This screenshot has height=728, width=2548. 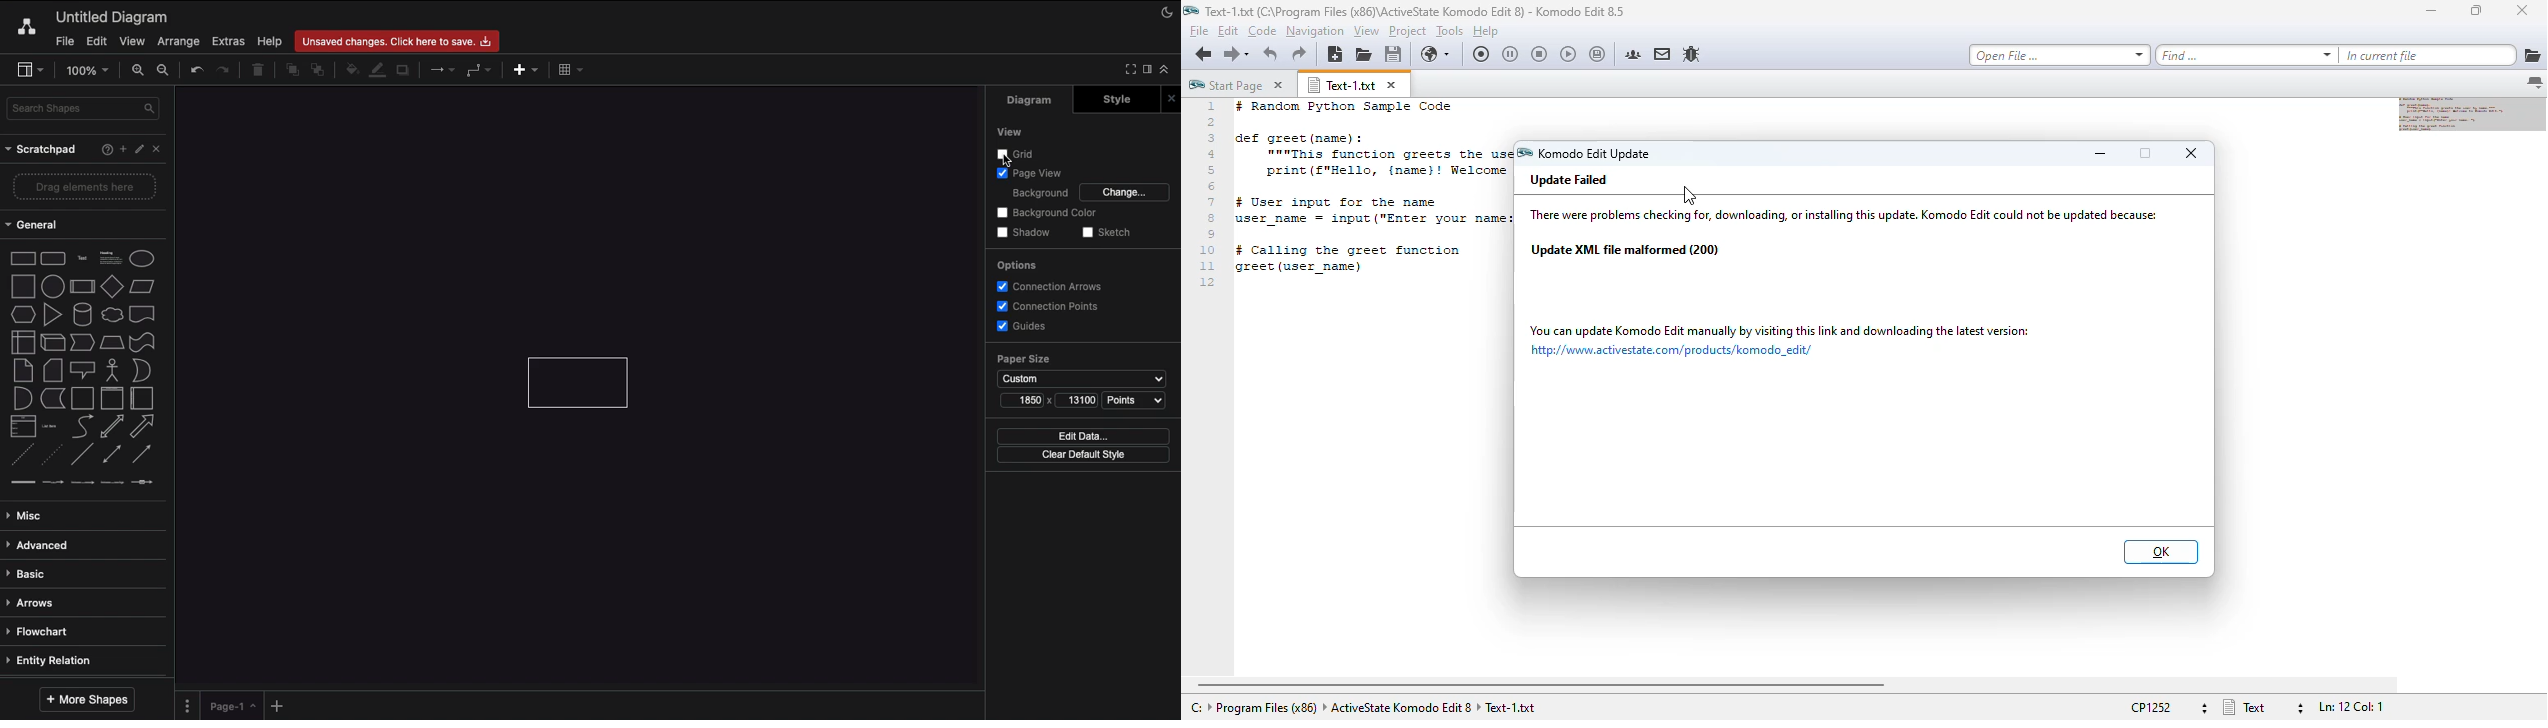 What do you see at coordinates (1584, 154) in the screenshot?
I see `komodo edit update` at bounding box center [1584, 154].